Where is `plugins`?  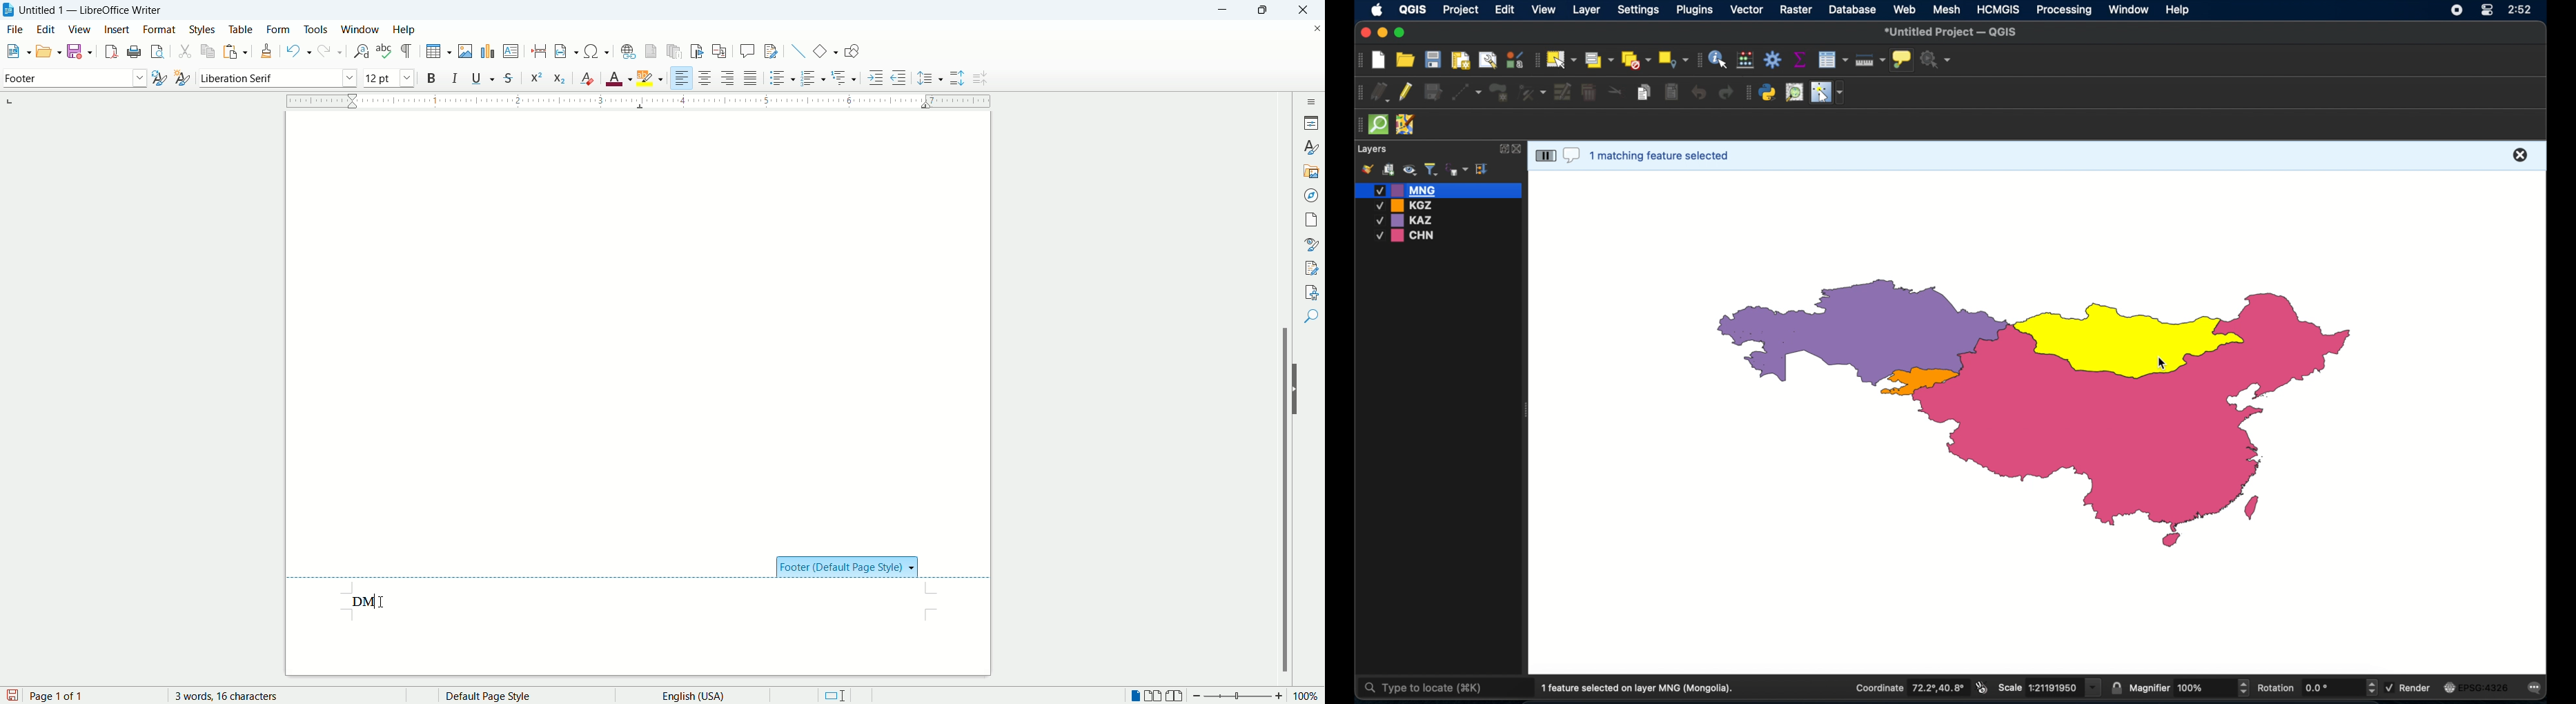 plugins is located at coordinates (1748, 93).